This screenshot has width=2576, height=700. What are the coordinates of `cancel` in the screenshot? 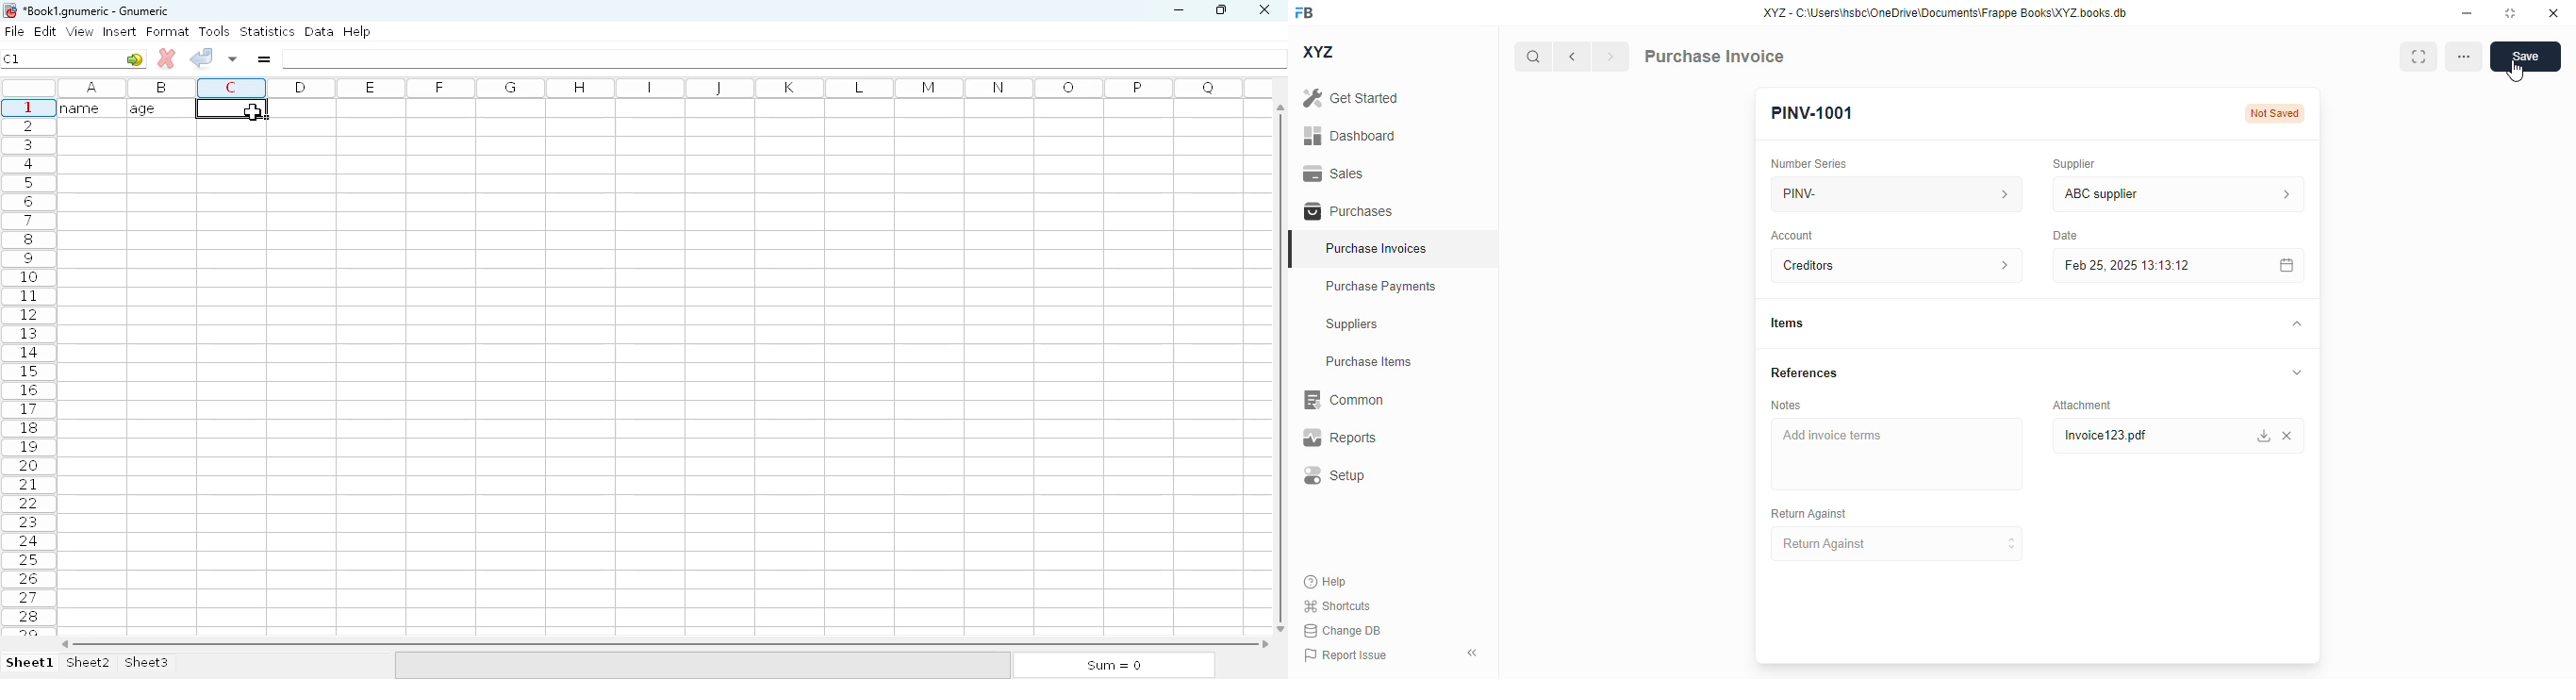 It's located at (2288, 436).